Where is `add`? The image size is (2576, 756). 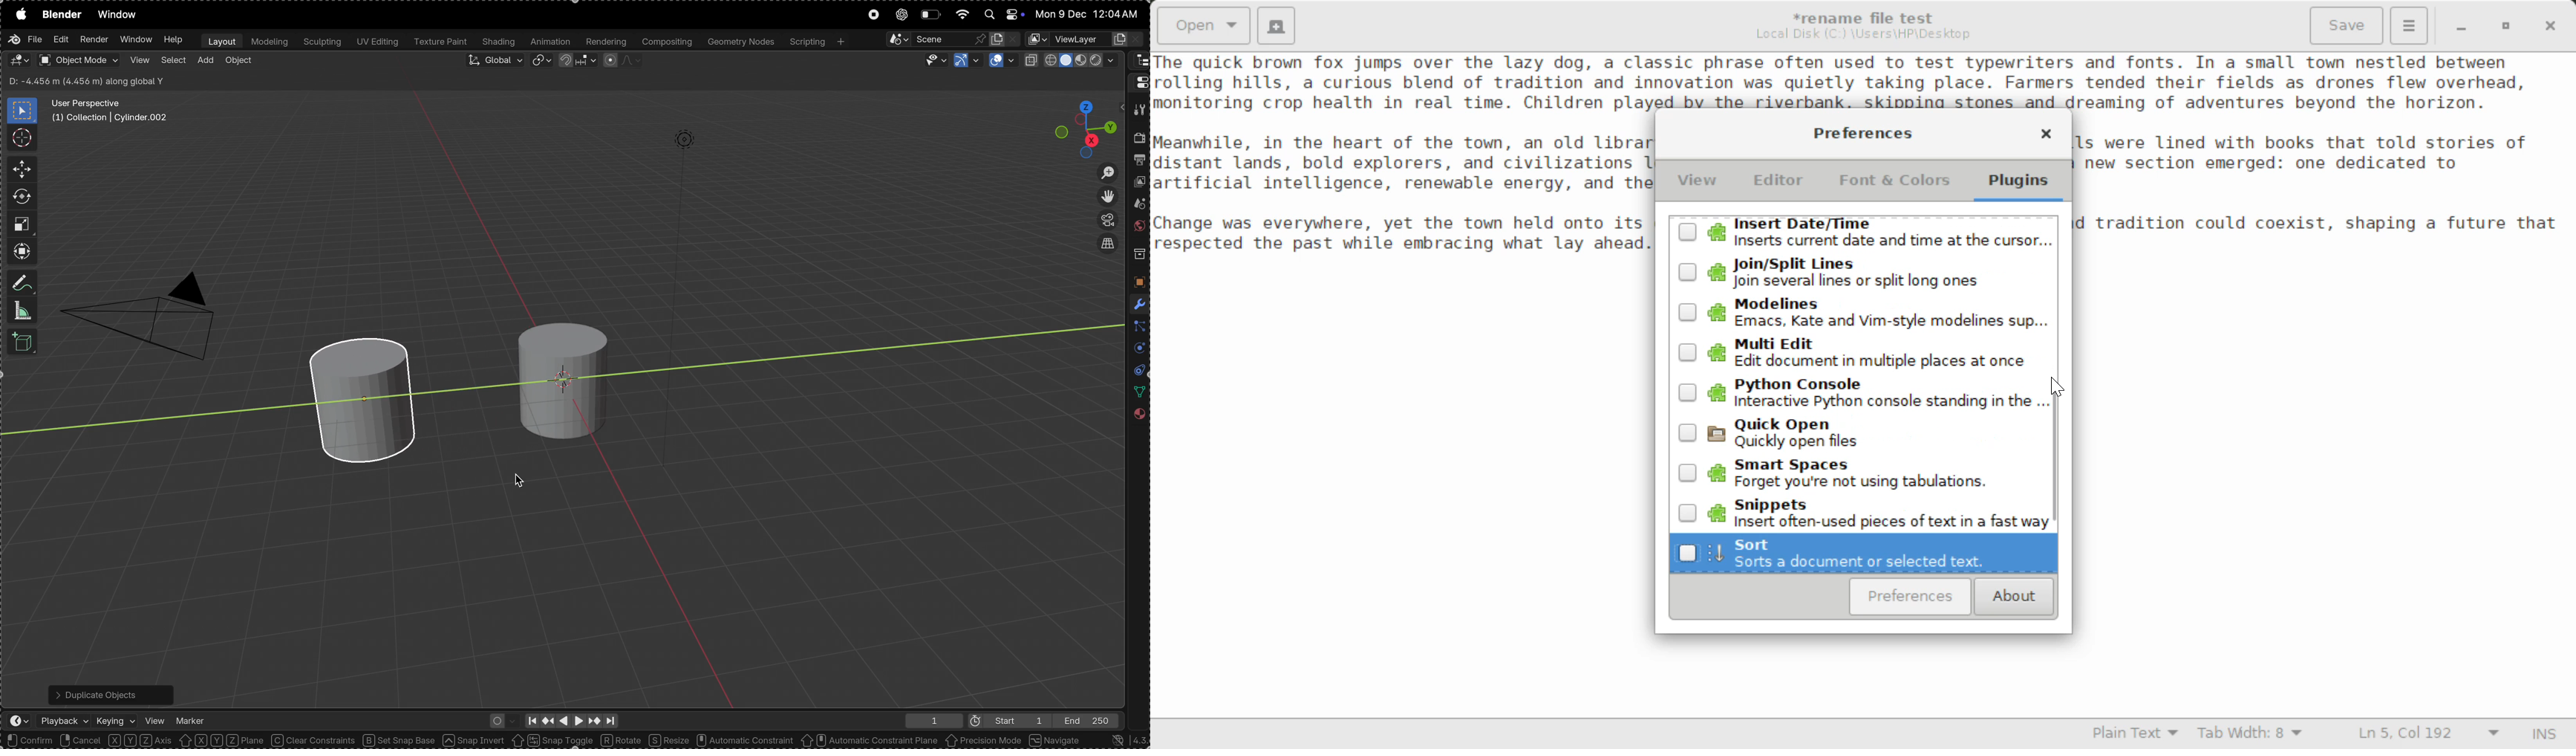 add is located at coordinates (205, 61).